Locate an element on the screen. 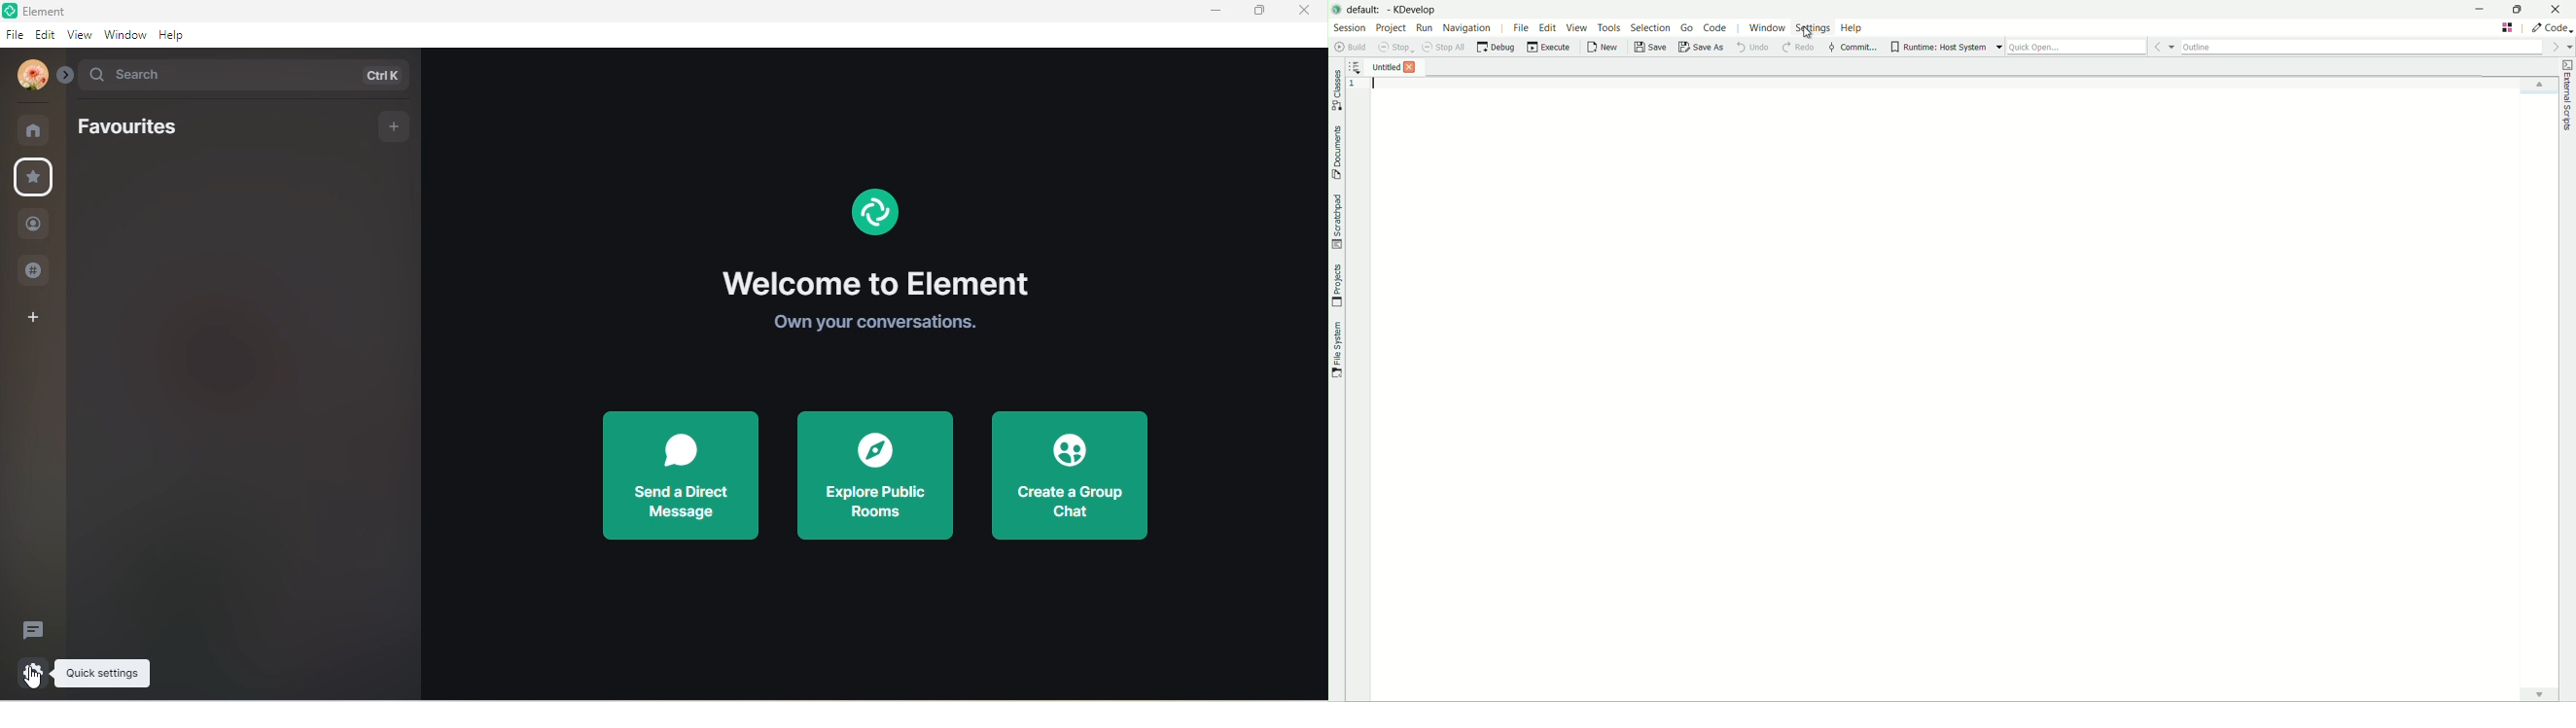 This screenshot has width=2576, height=728. room is located at coordinates (35, 128).